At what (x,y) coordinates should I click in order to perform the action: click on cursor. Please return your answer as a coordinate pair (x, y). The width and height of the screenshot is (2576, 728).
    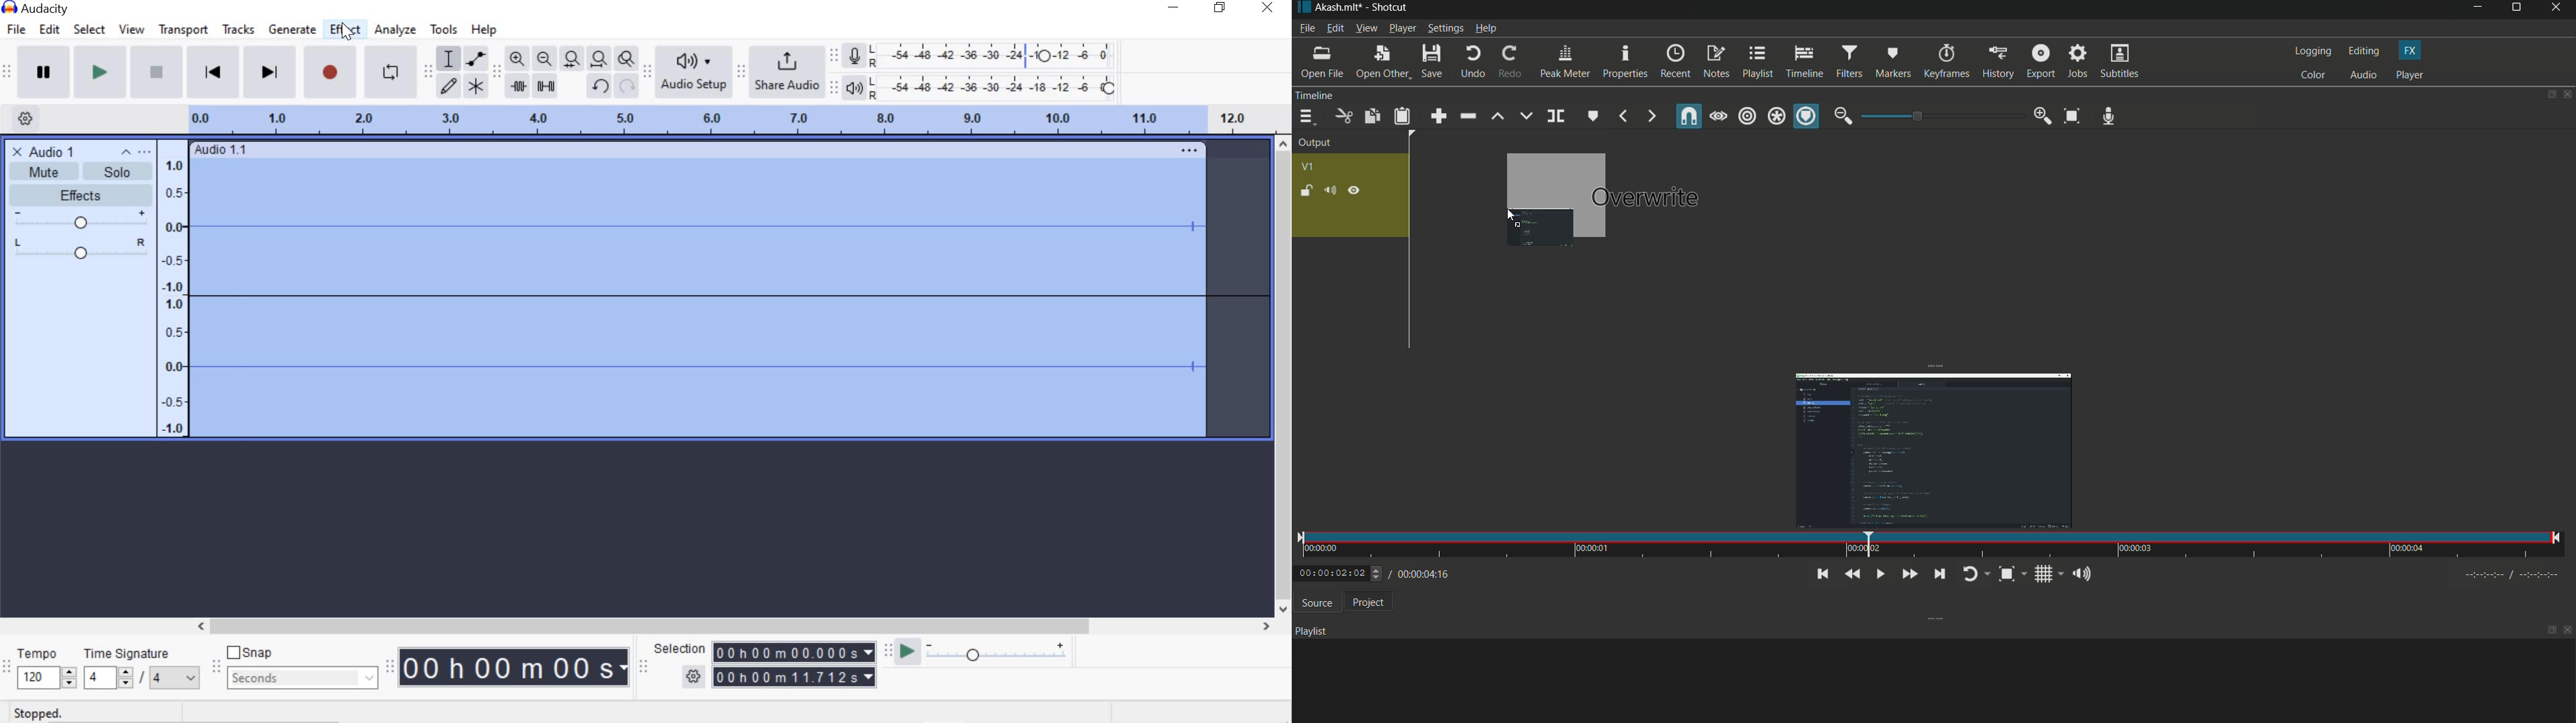
    Looking at the image, I should click on (1510, 216).